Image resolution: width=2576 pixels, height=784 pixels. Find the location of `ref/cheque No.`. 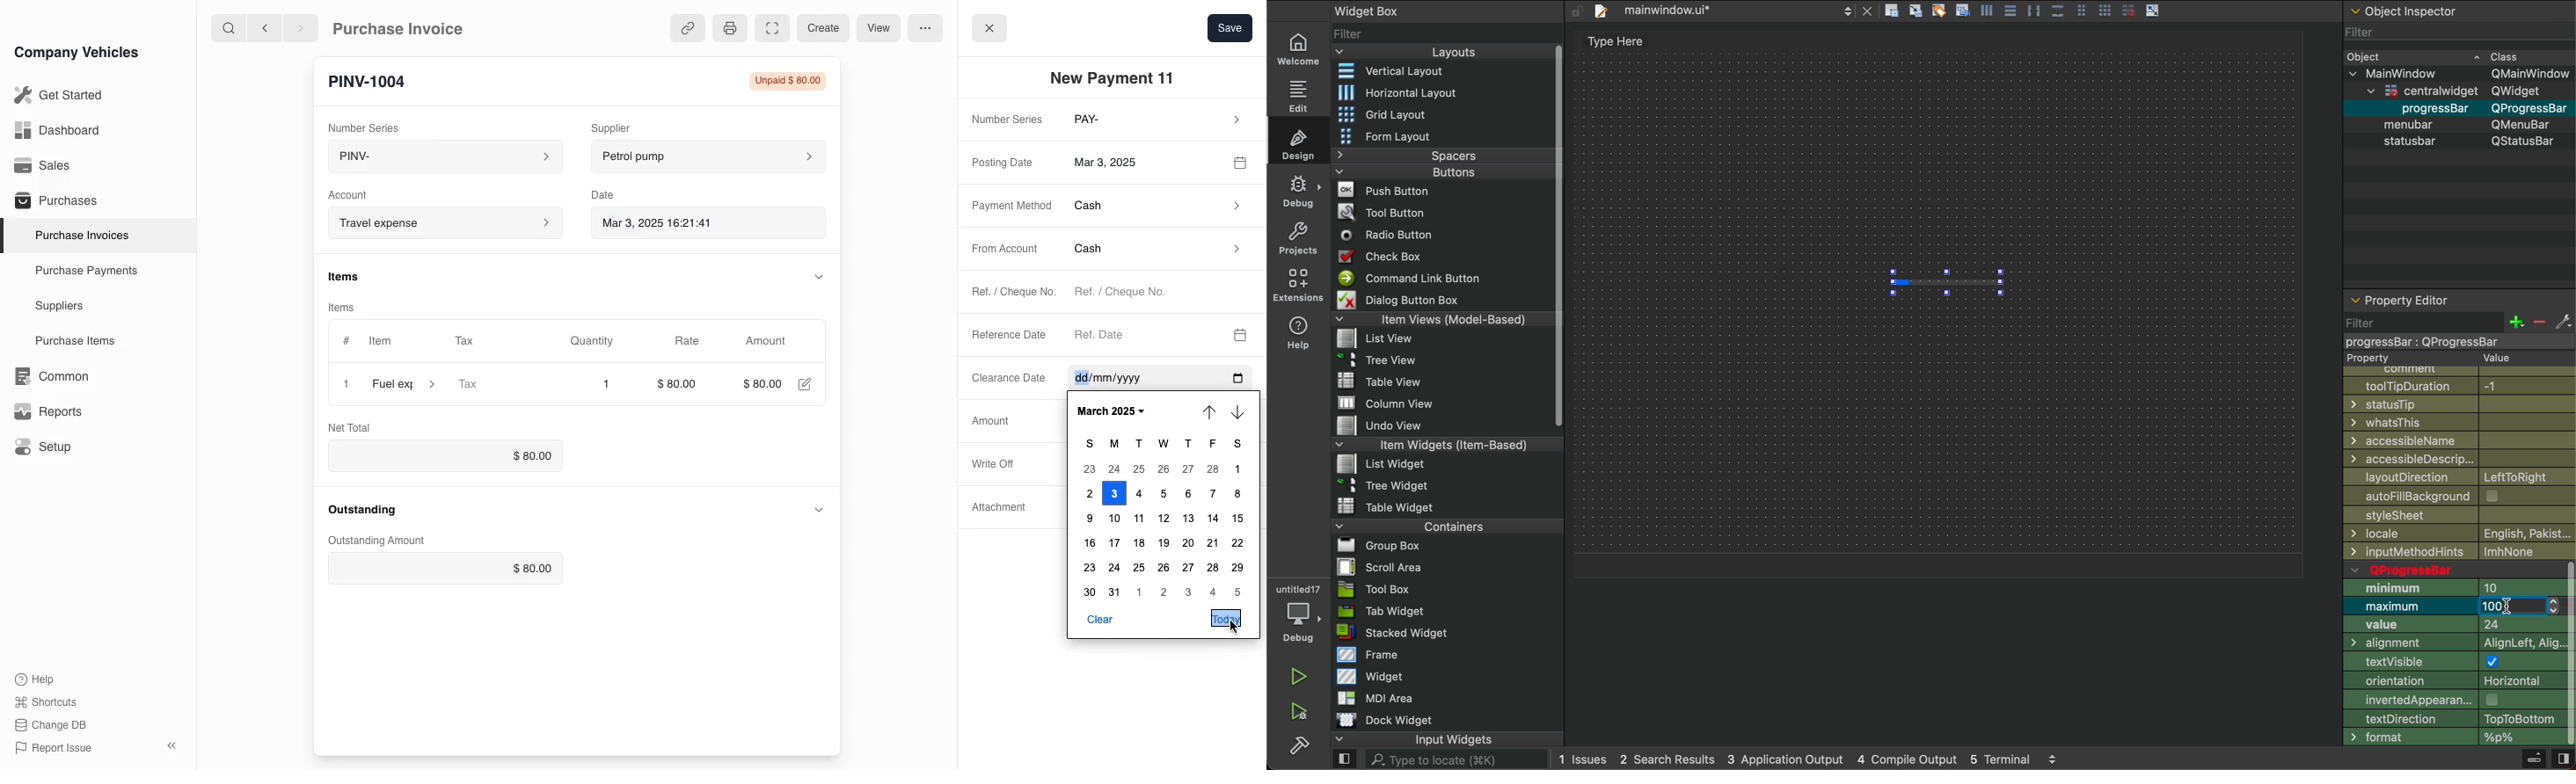

ref/cheque No. is located at coordinates (1156, 294).